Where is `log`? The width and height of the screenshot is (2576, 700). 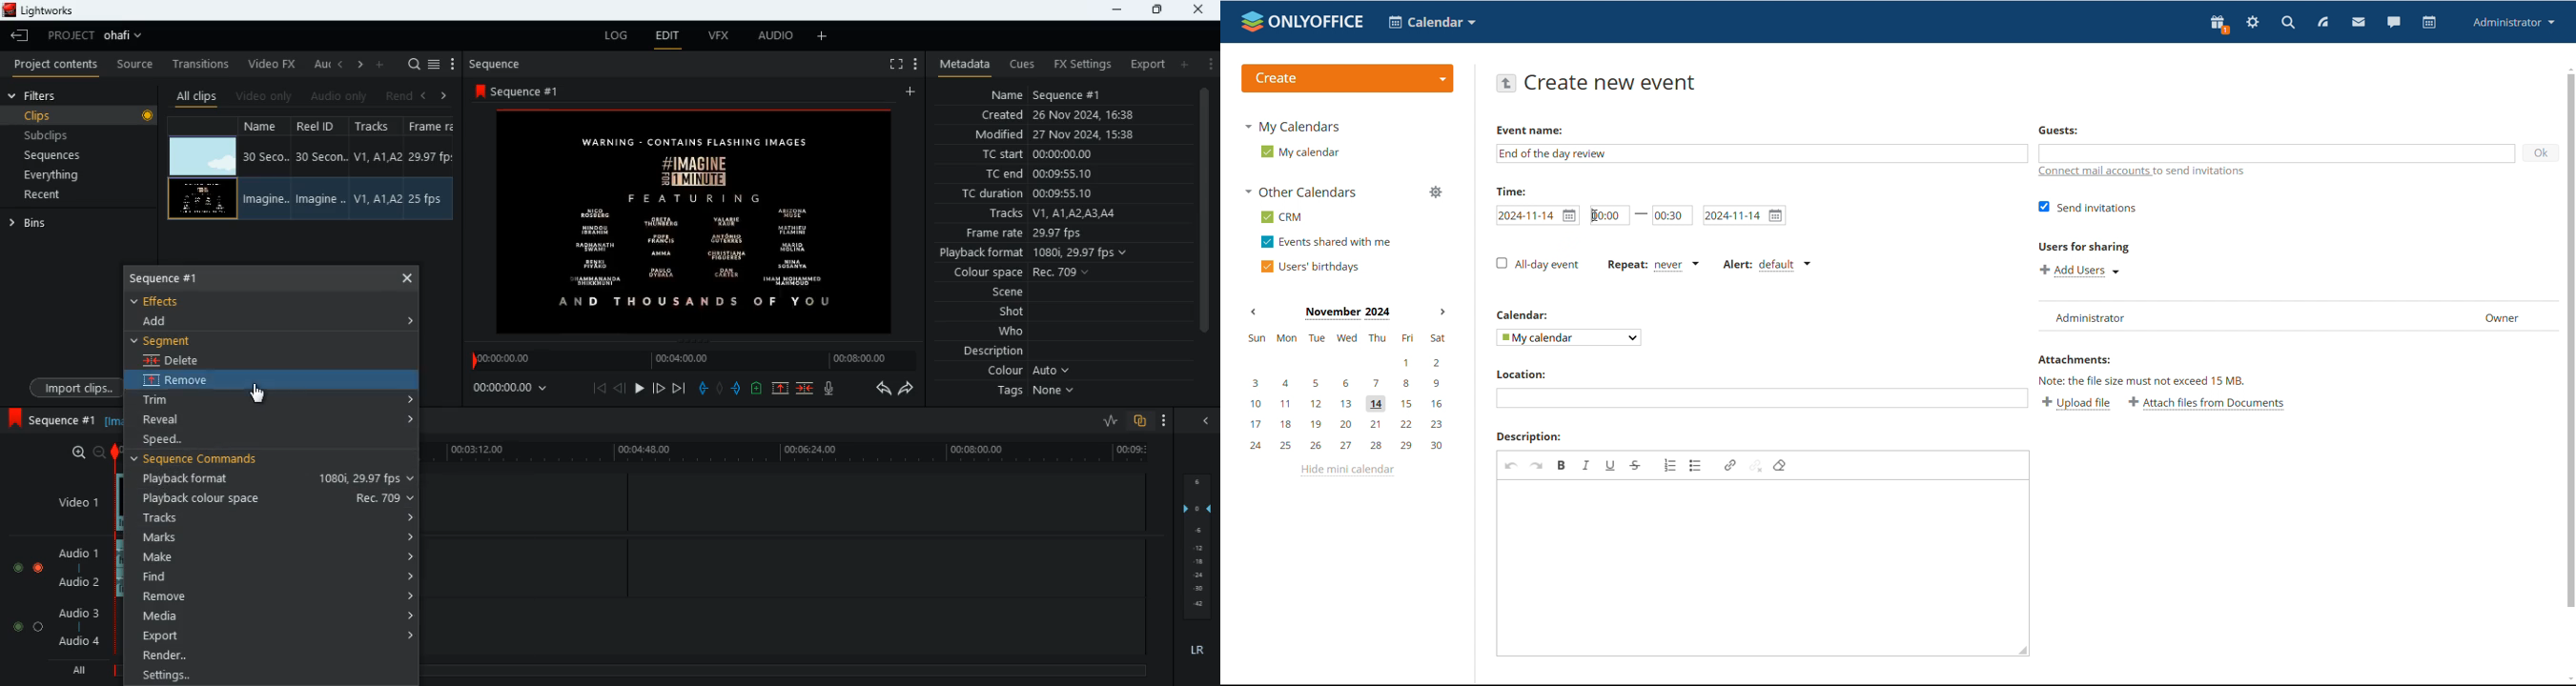 log is located at coordinates (609, 38).